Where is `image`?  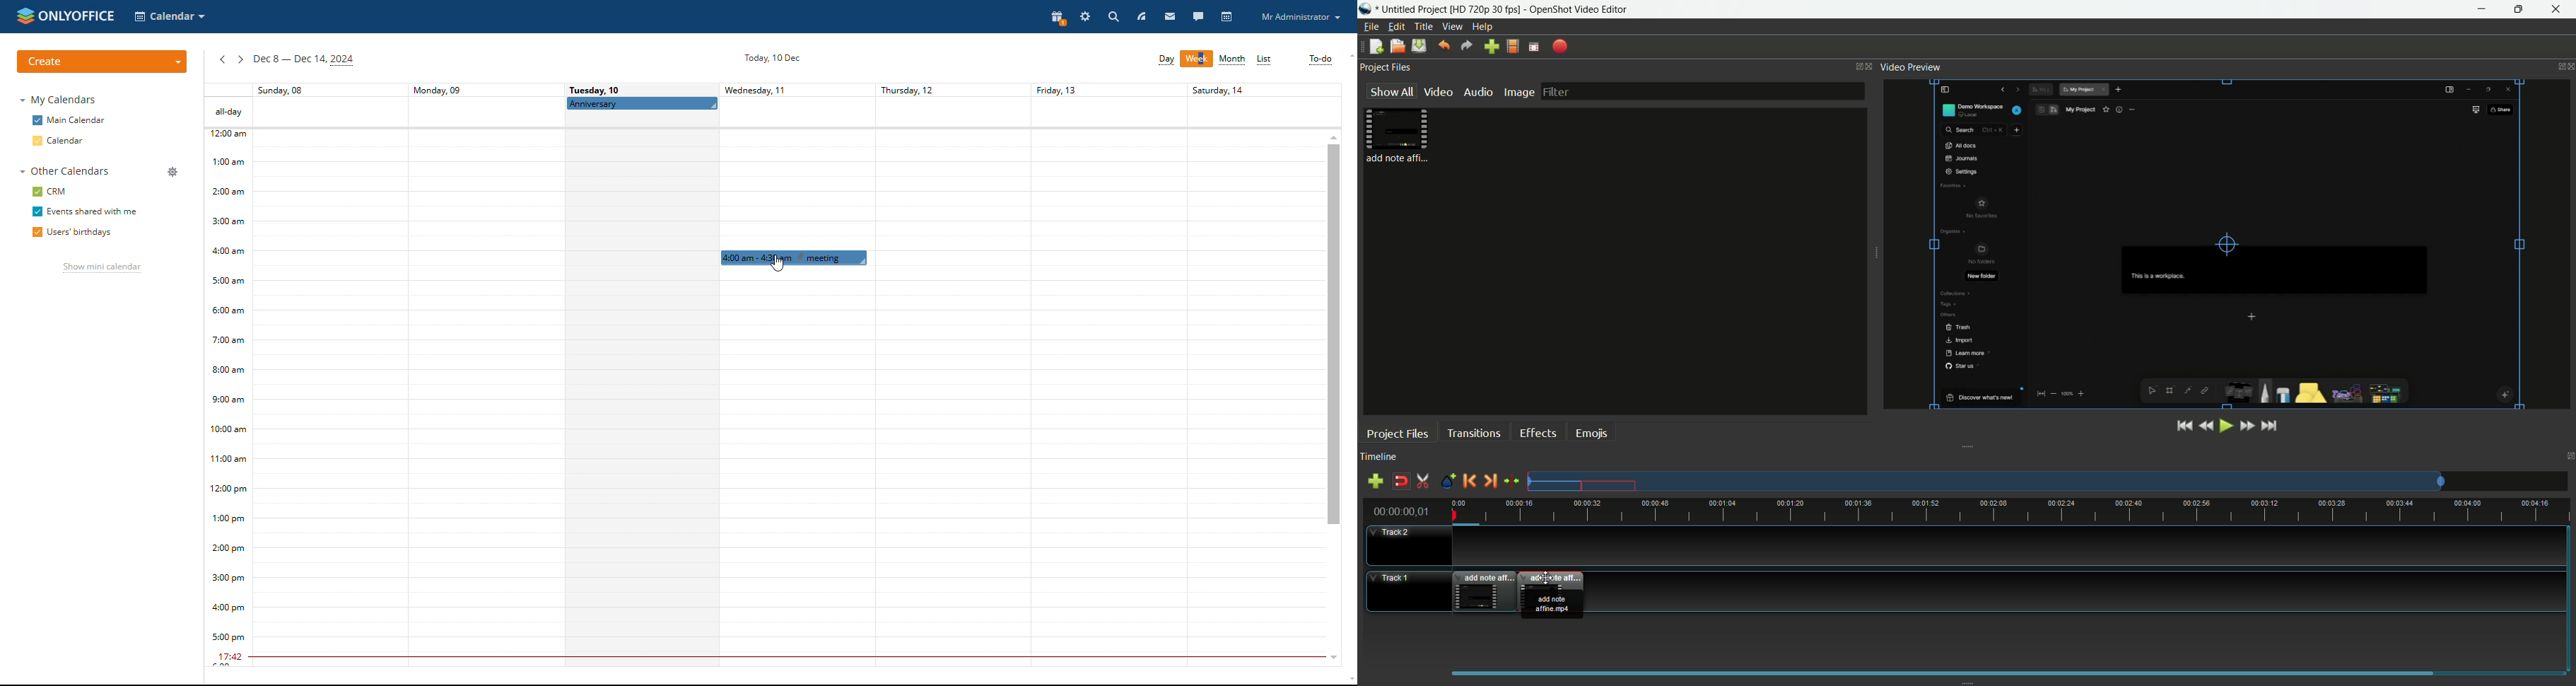 image is located at coordinates (1519, 91).